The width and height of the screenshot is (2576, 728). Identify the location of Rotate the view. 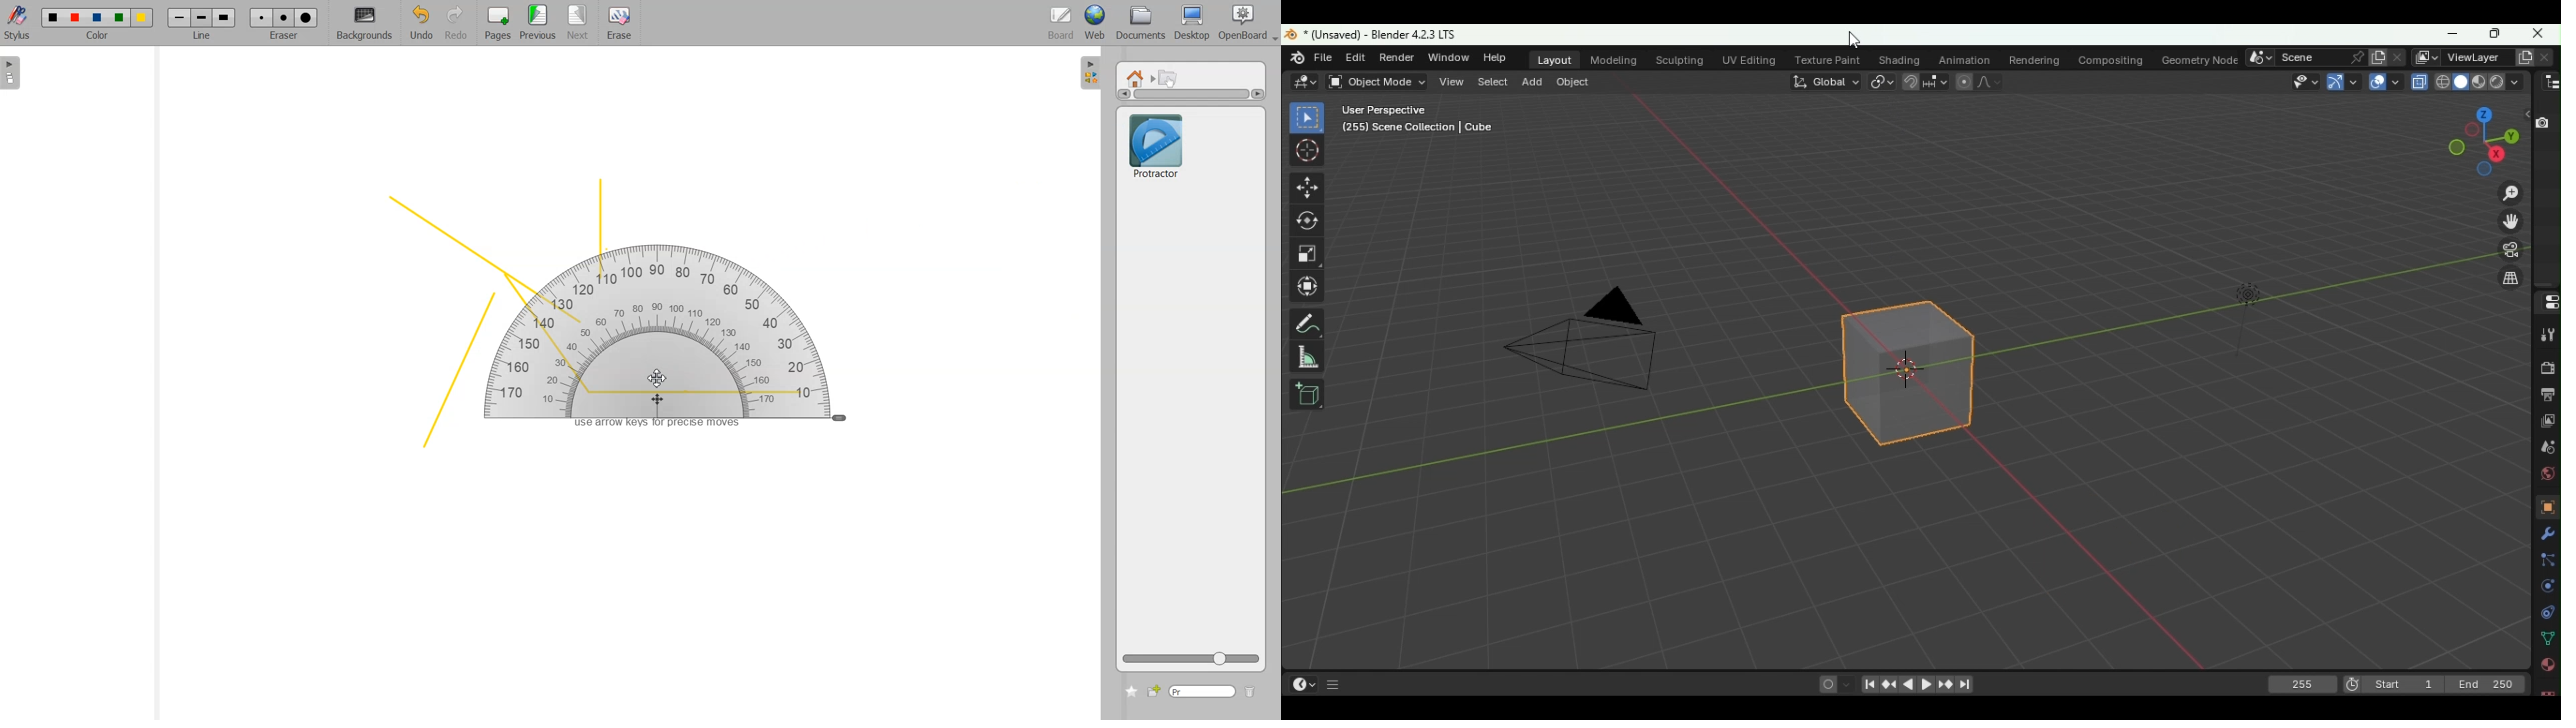
(2482, 113).